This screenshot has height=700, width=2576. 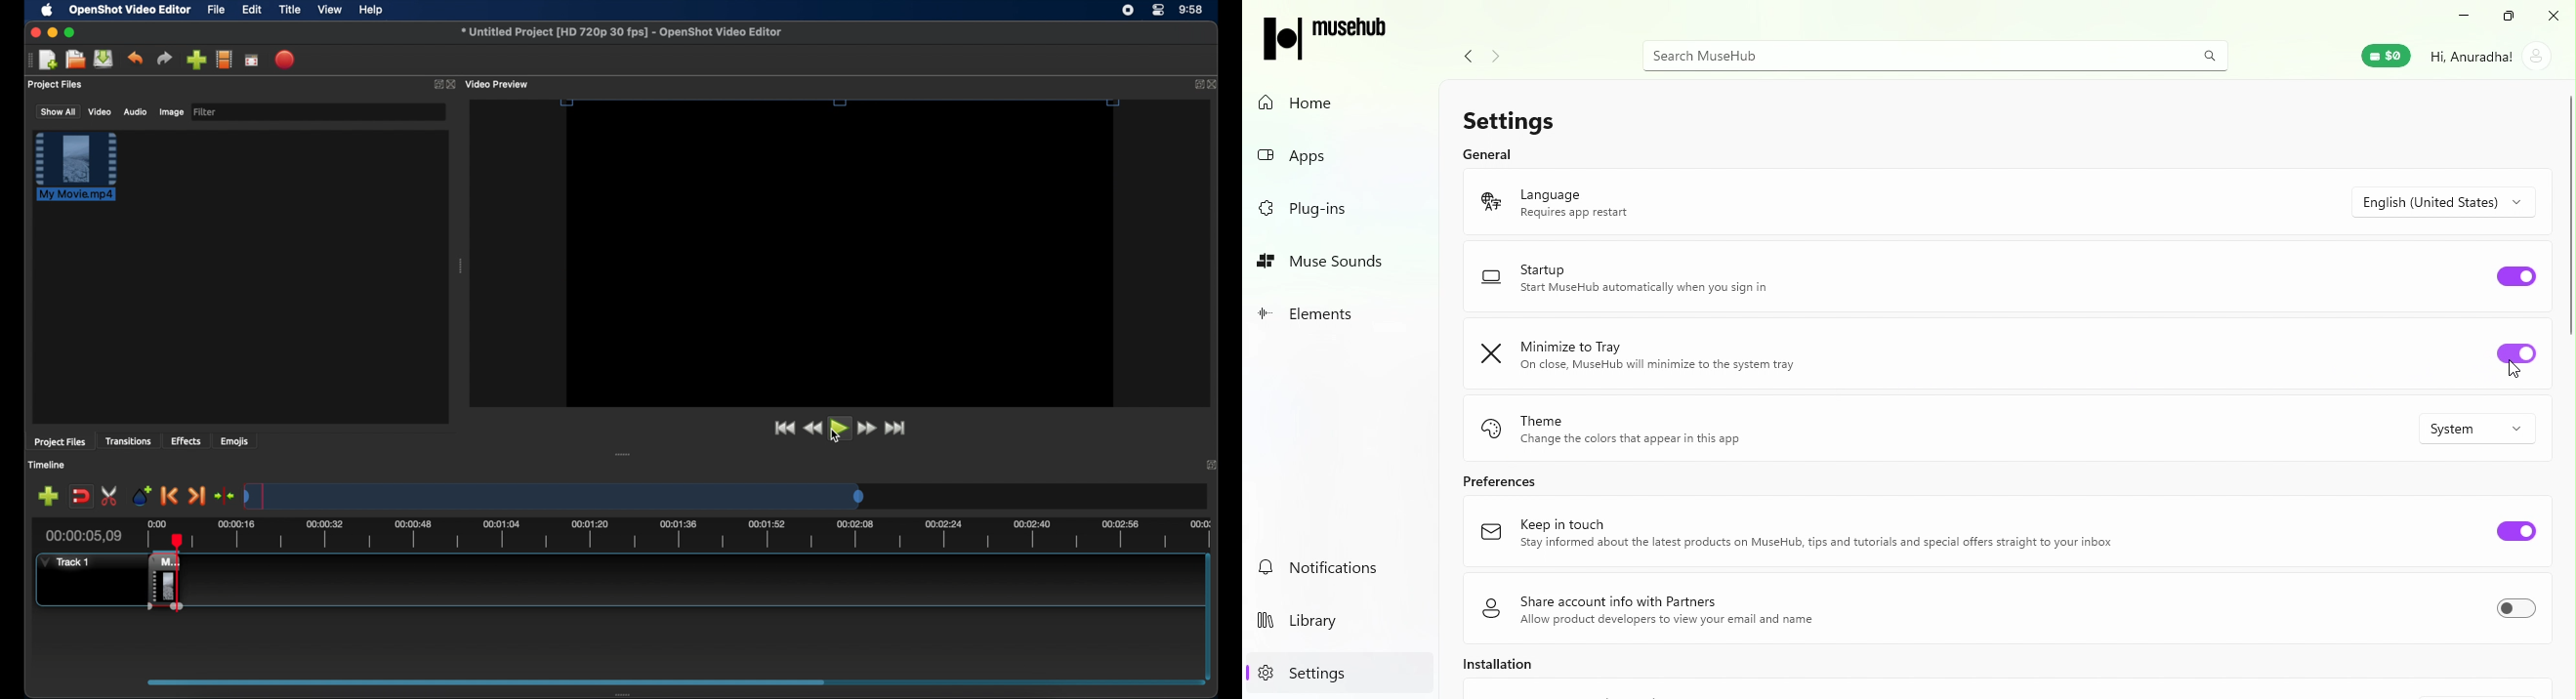 What do you see at coordinates (2450, 202) in the screenshot?
I see `Drop down` at bounding box center [2450, 202].